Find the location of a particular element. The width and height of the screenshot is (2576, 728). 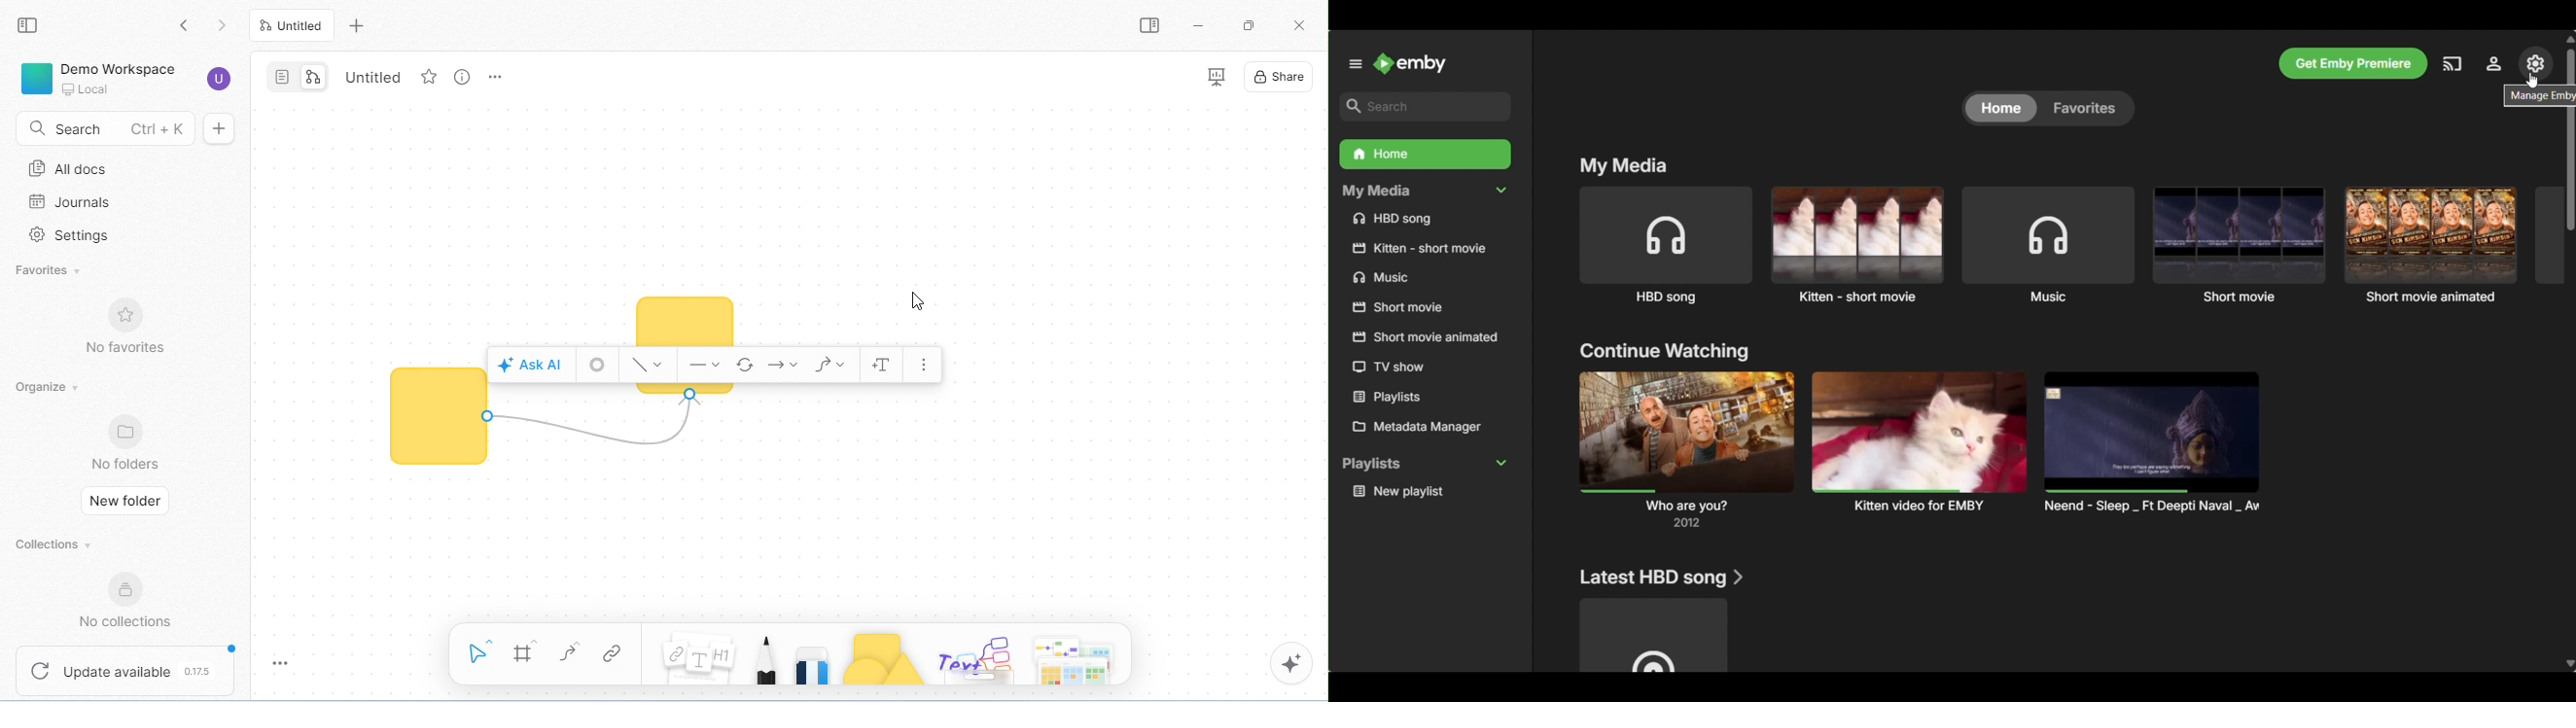

Play on another device is located at coordinates (2452, 64).